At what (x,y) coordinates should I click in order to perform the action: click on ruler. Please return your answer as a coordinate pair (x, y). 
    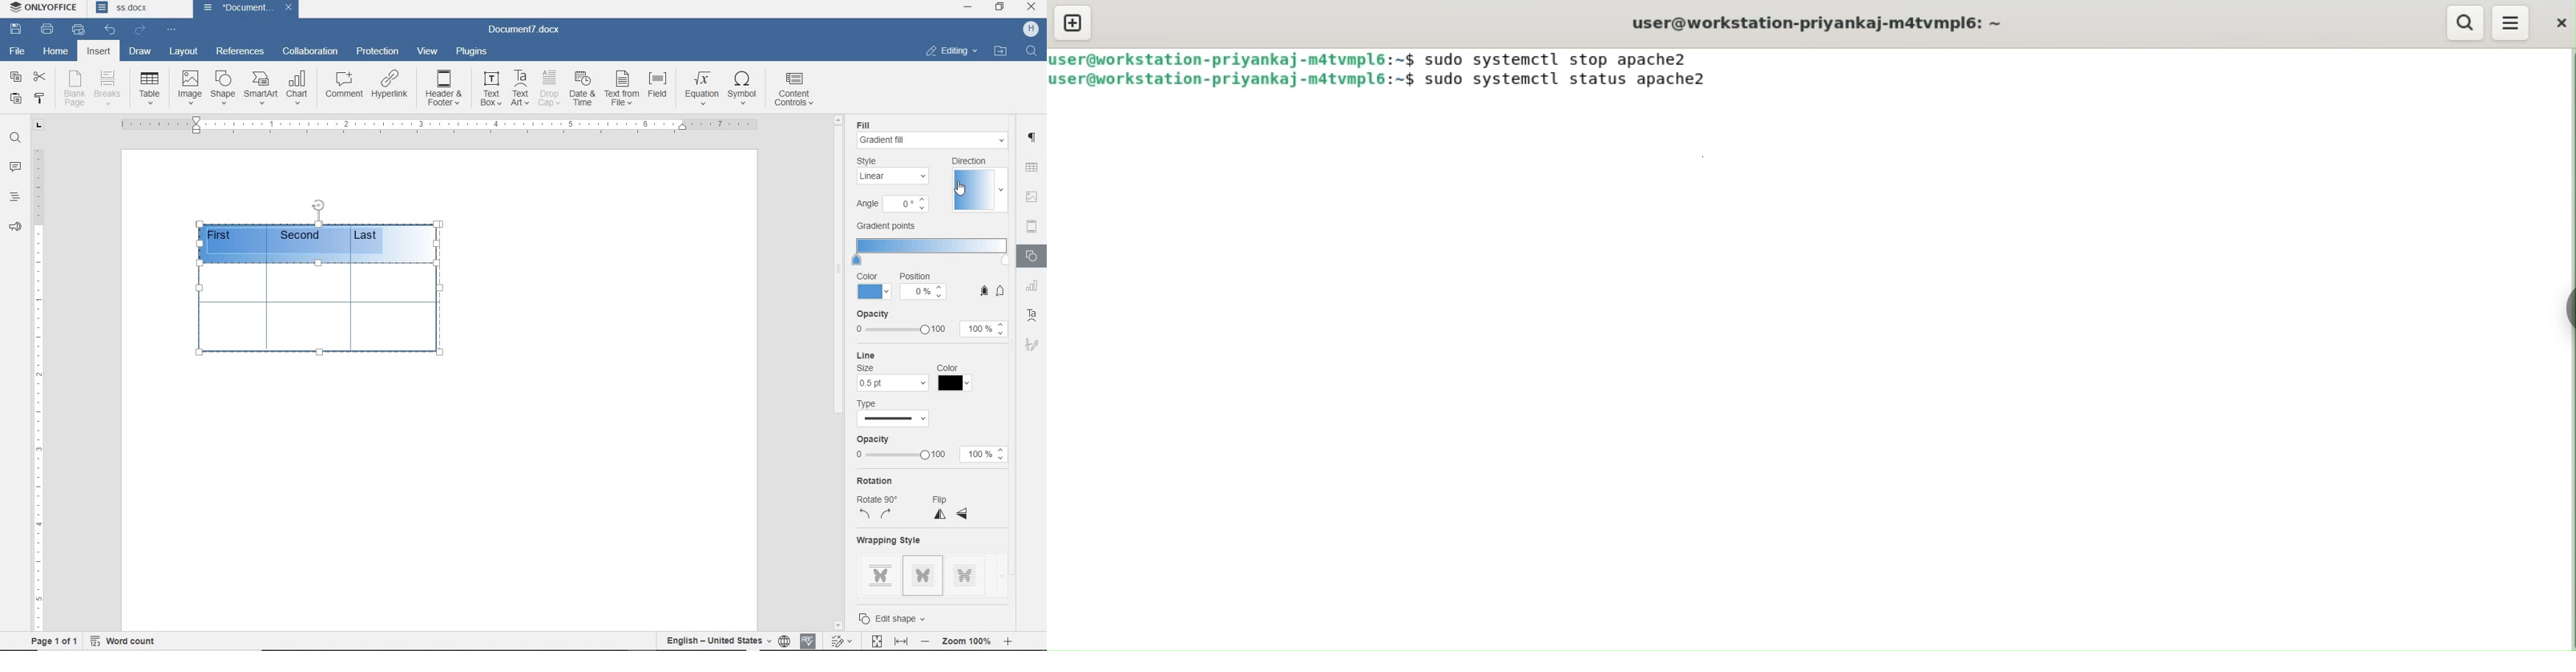
    Looking at the image, I should click on (38, 390).